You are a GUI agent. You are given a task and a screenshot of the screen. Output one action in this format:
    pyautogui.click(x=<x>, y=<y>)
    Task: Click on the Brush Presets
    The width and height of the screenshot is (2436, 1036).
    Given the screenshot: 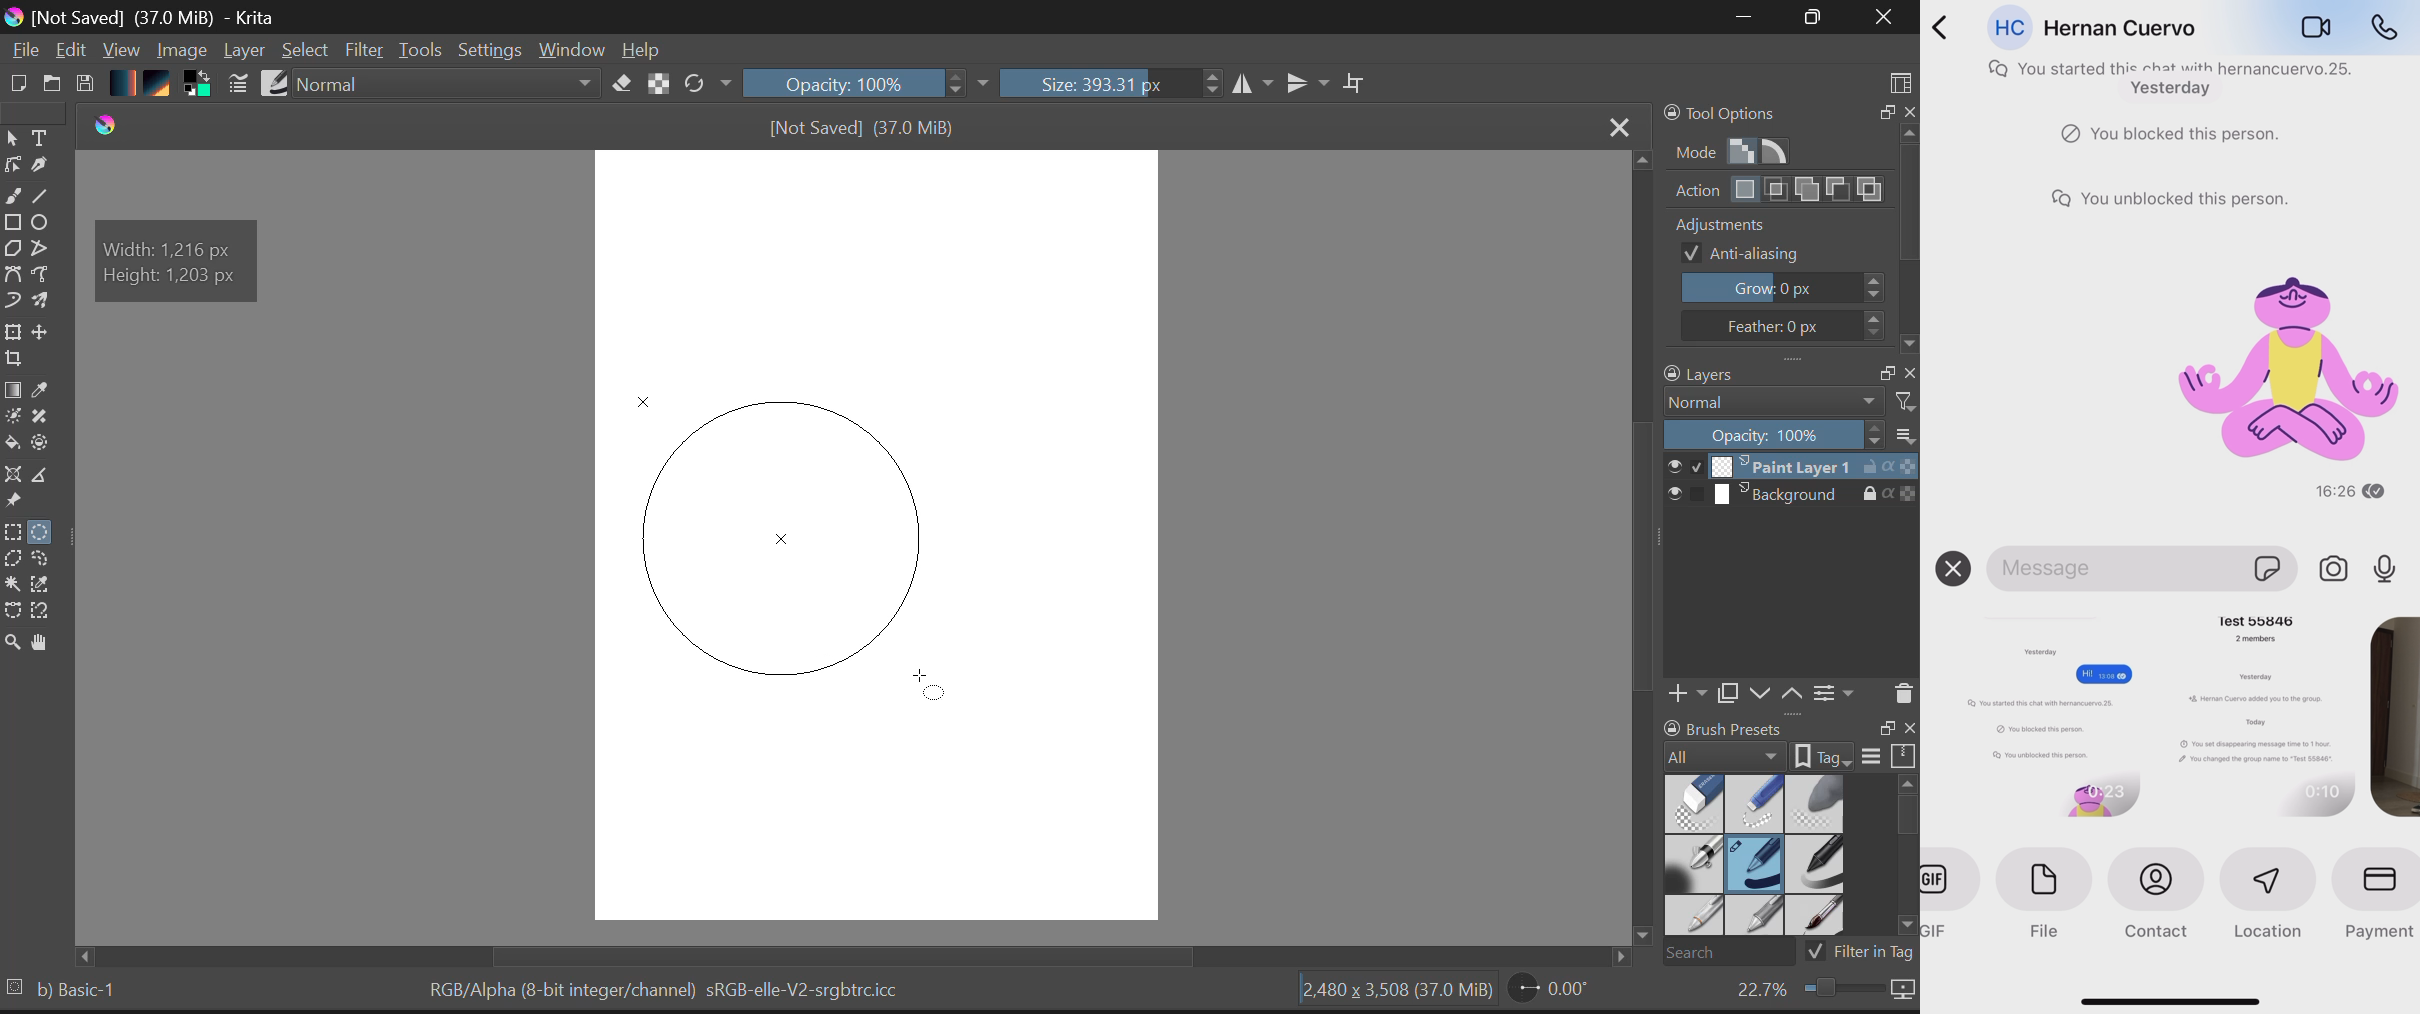 What is the action you would take?
    pyautogui.click(x=277, y=83)
    